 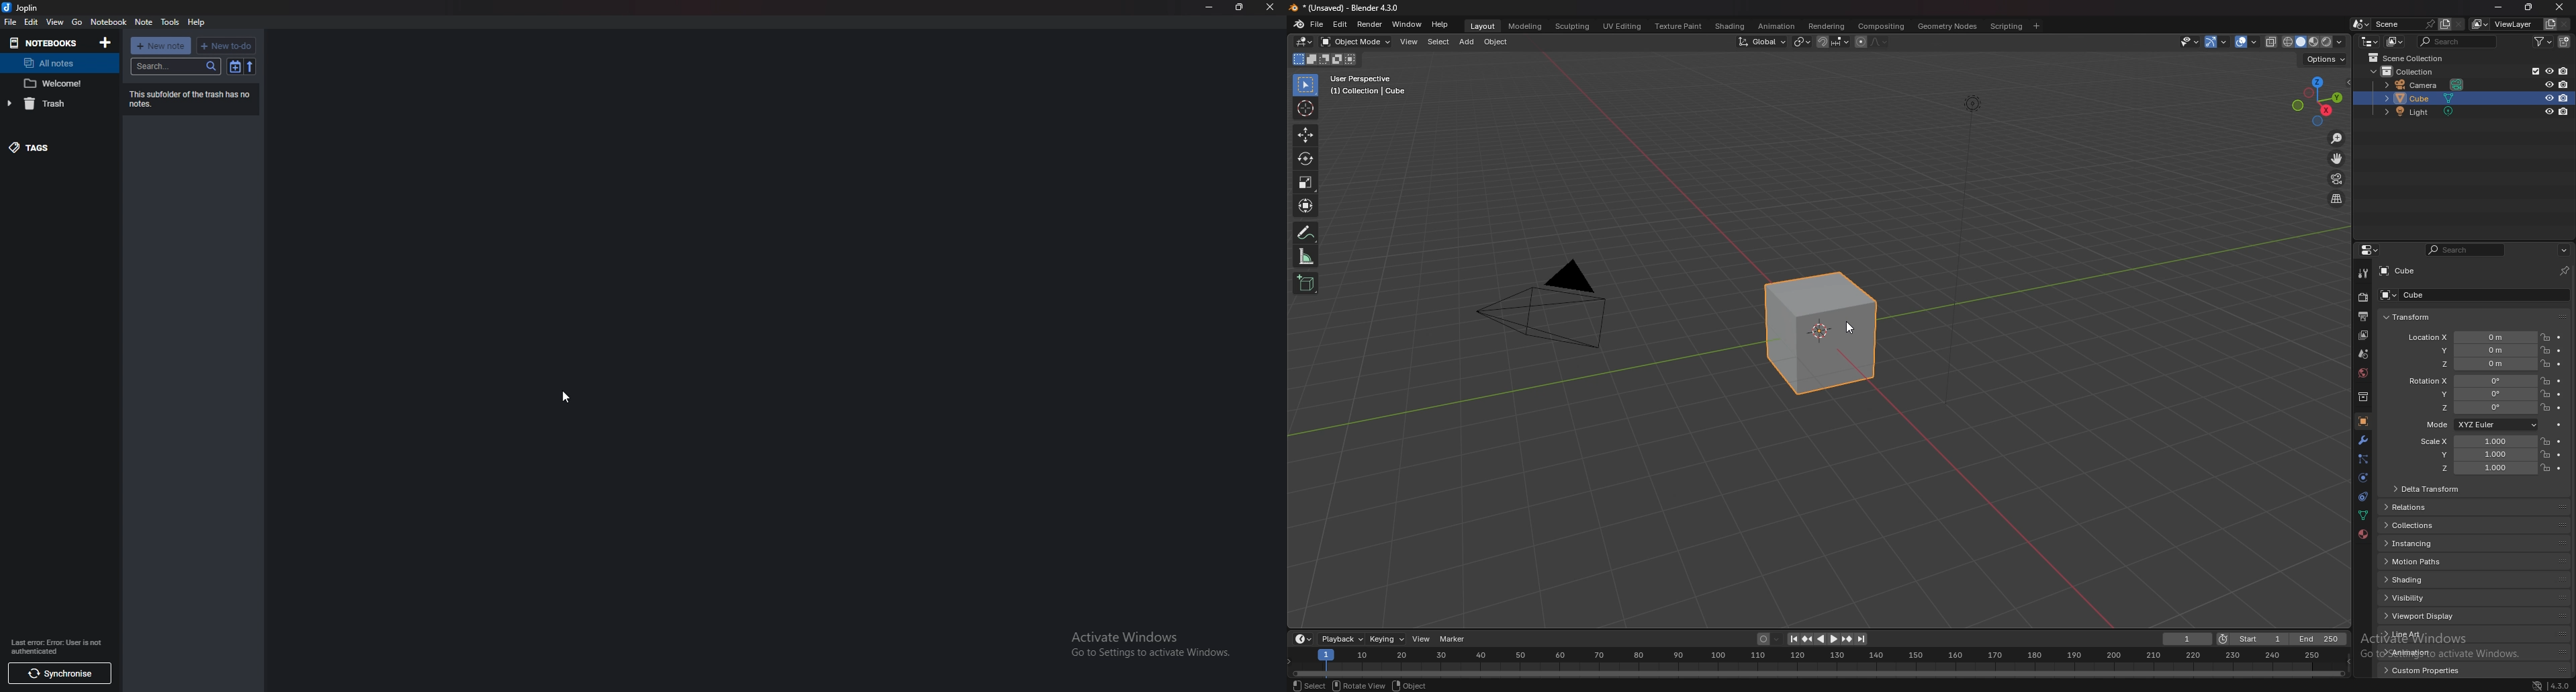 I want to click on proportional editing objects, so click(x=1872, y=42).